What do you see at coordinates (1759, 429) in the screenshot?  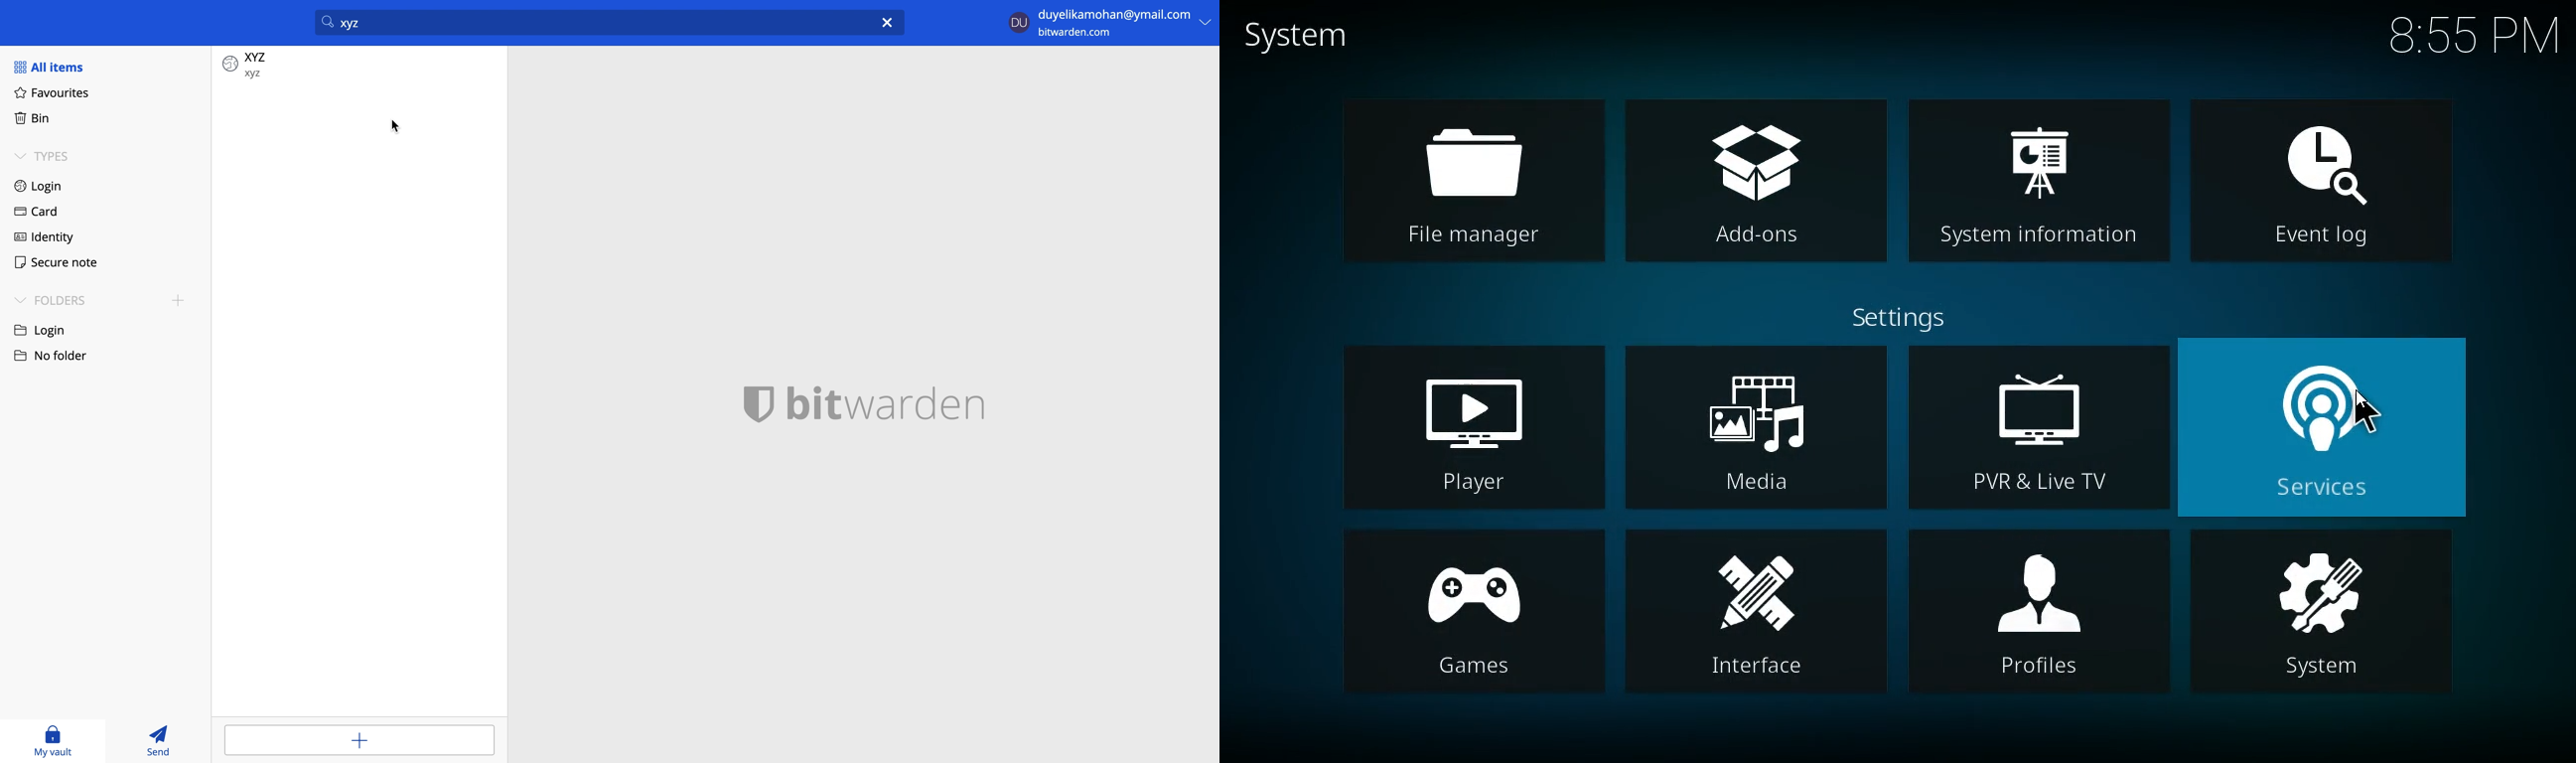 I see `media` at bounding box center [1759, 429].